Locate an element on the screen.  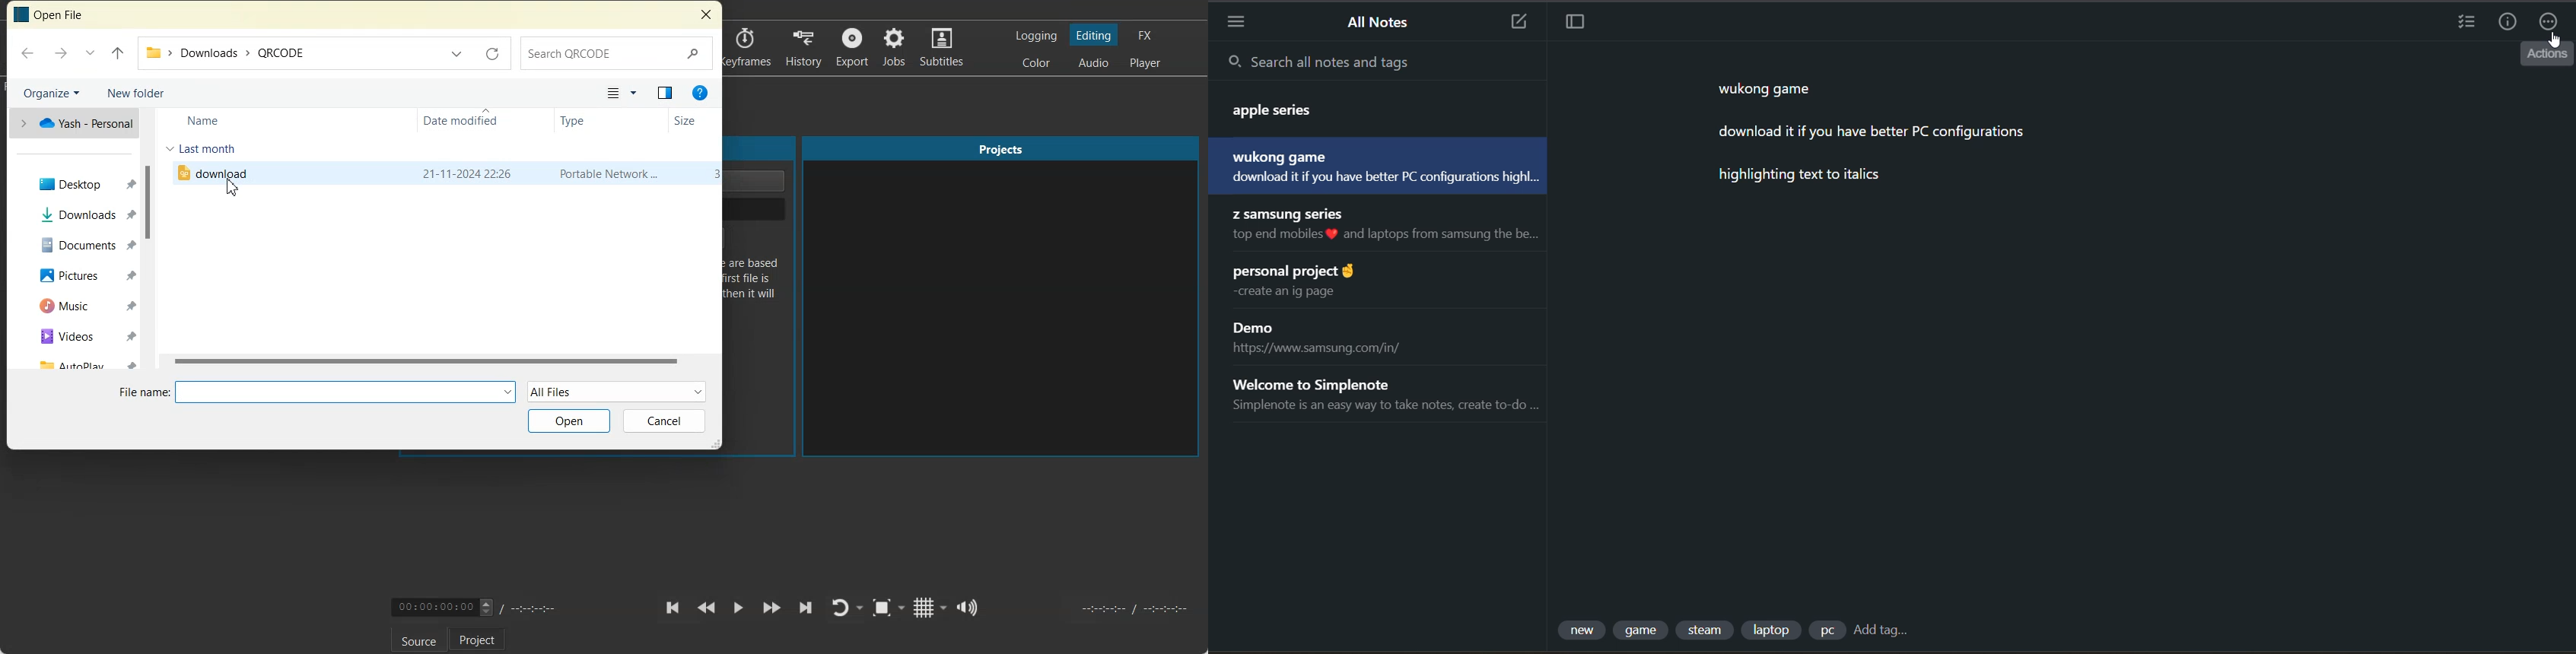
insert checklist is located at coordinates (2460, 23).